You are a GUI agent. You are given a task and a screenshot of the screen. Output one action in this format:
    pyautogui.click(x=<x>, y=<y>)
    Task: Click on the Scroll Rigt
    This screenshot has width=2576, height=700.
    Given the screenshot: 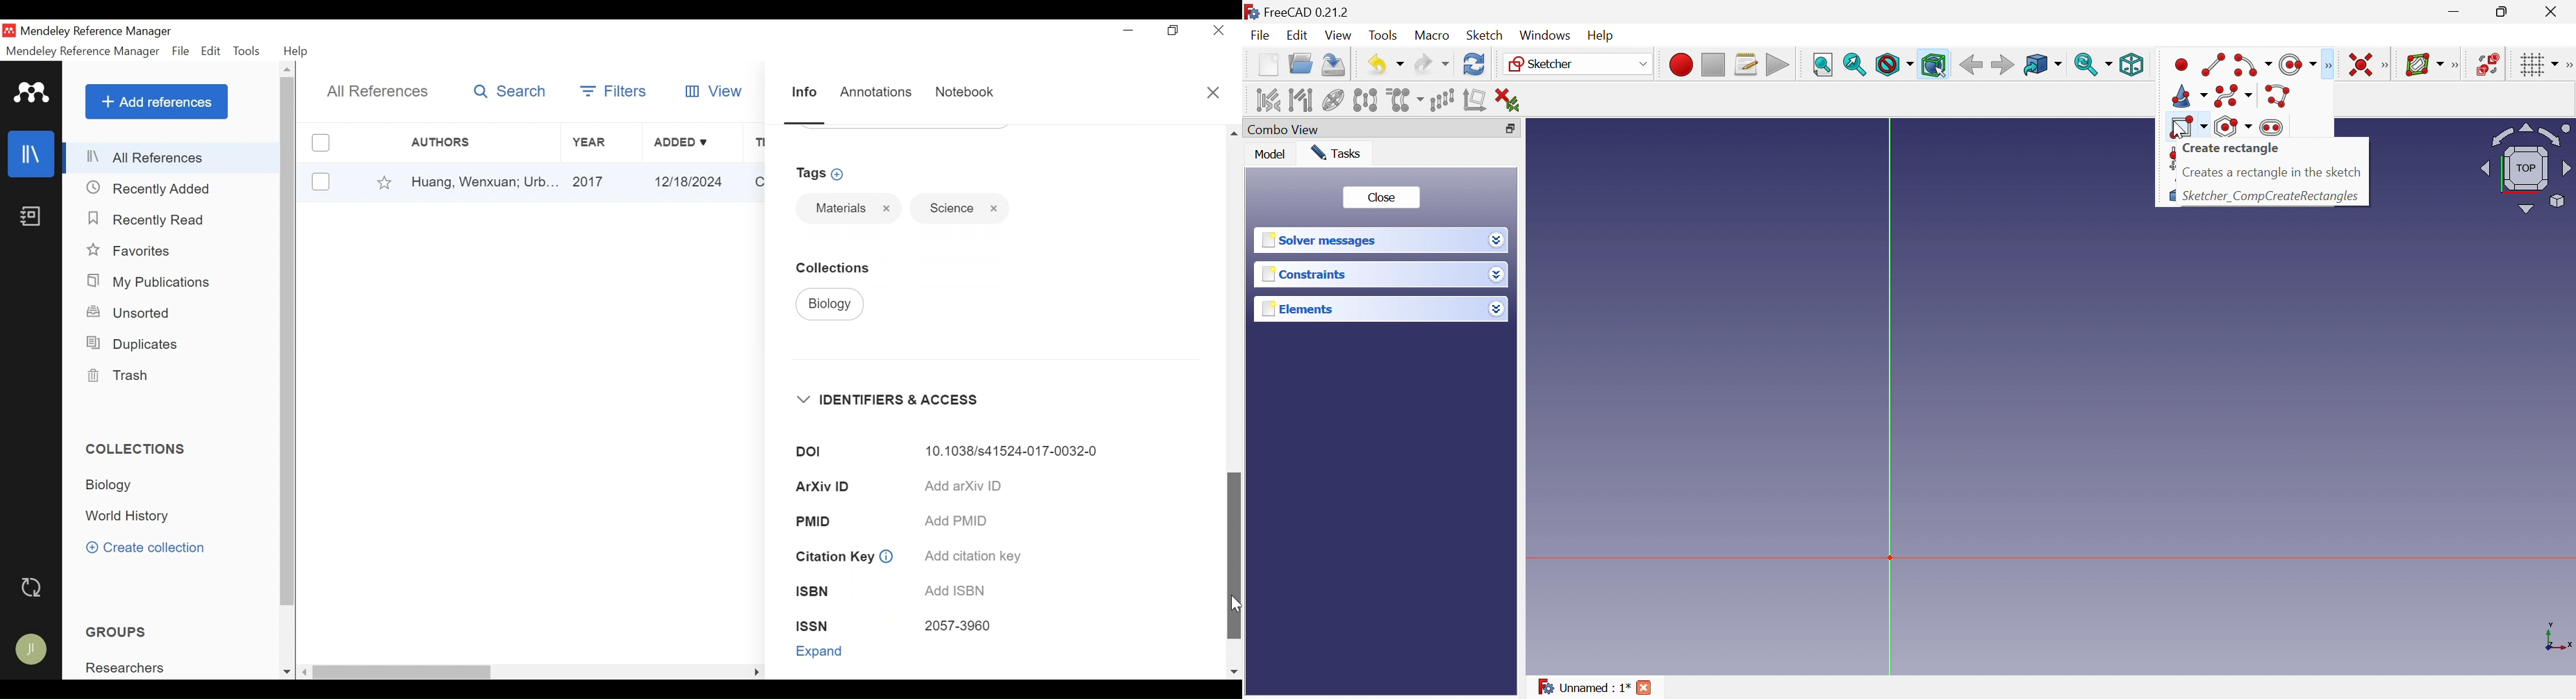 What is the action you would take?
    pyautogui.click(x=755, y=673)
    